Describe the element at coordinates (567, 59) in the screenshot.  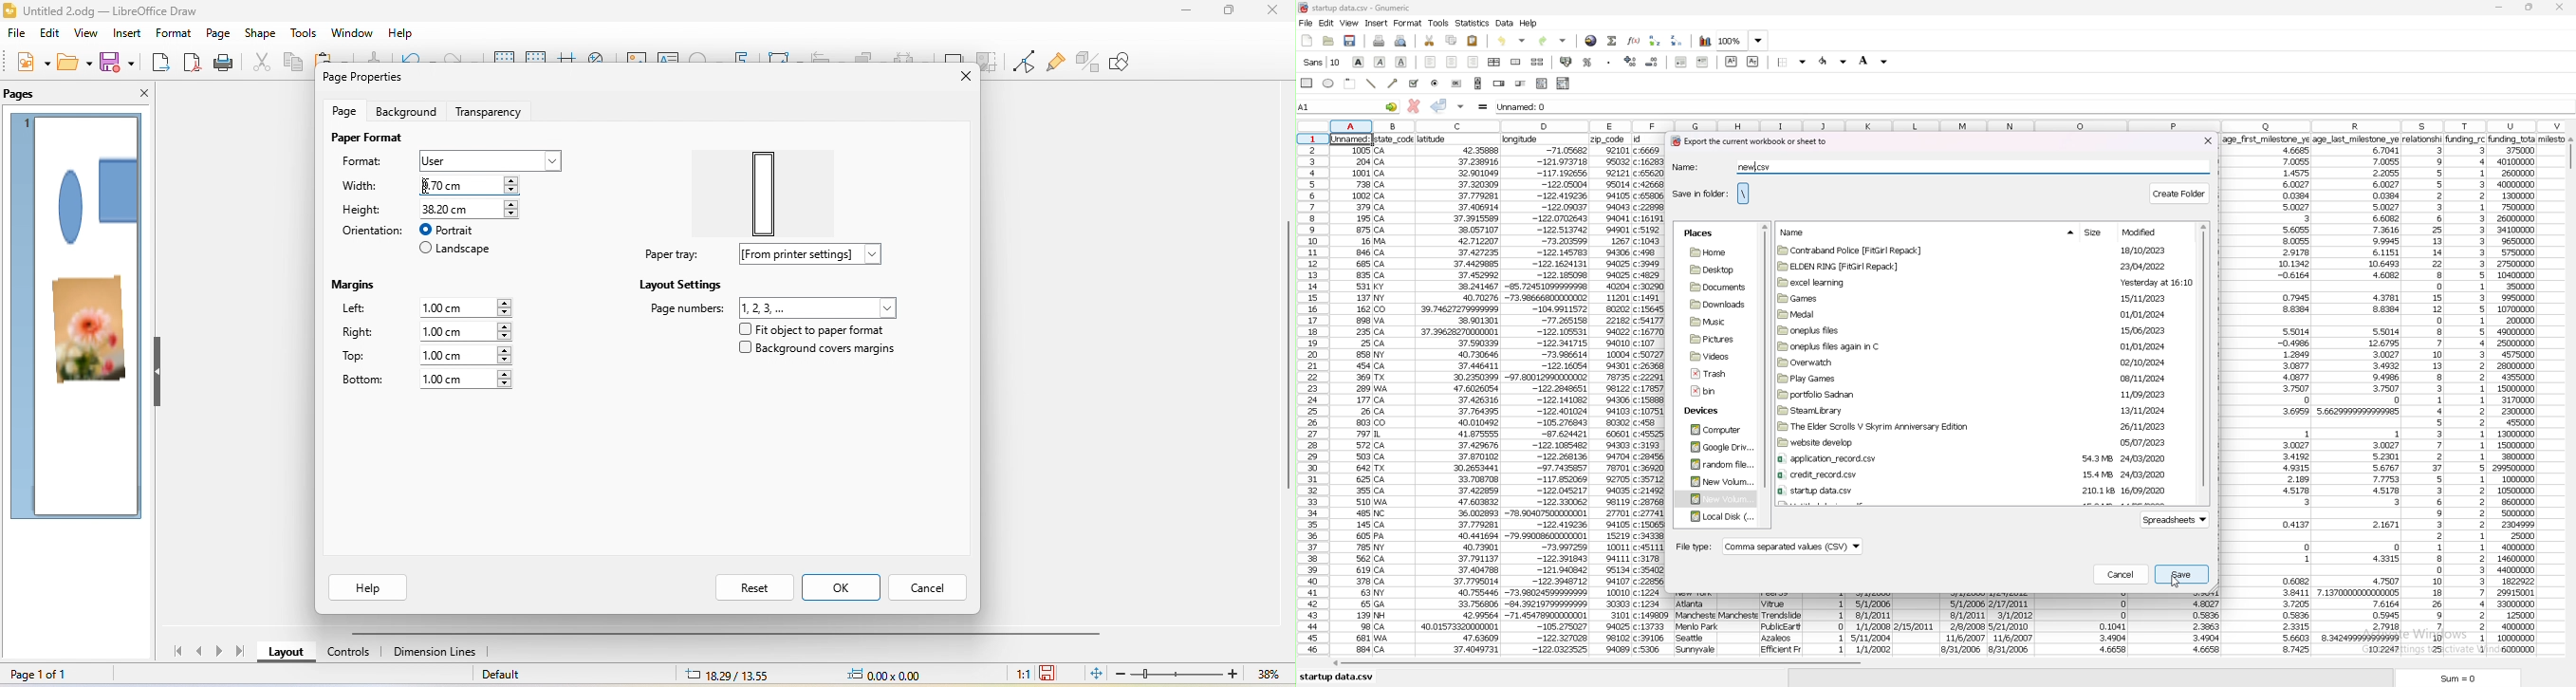
I see `helpline while moving` at that location.